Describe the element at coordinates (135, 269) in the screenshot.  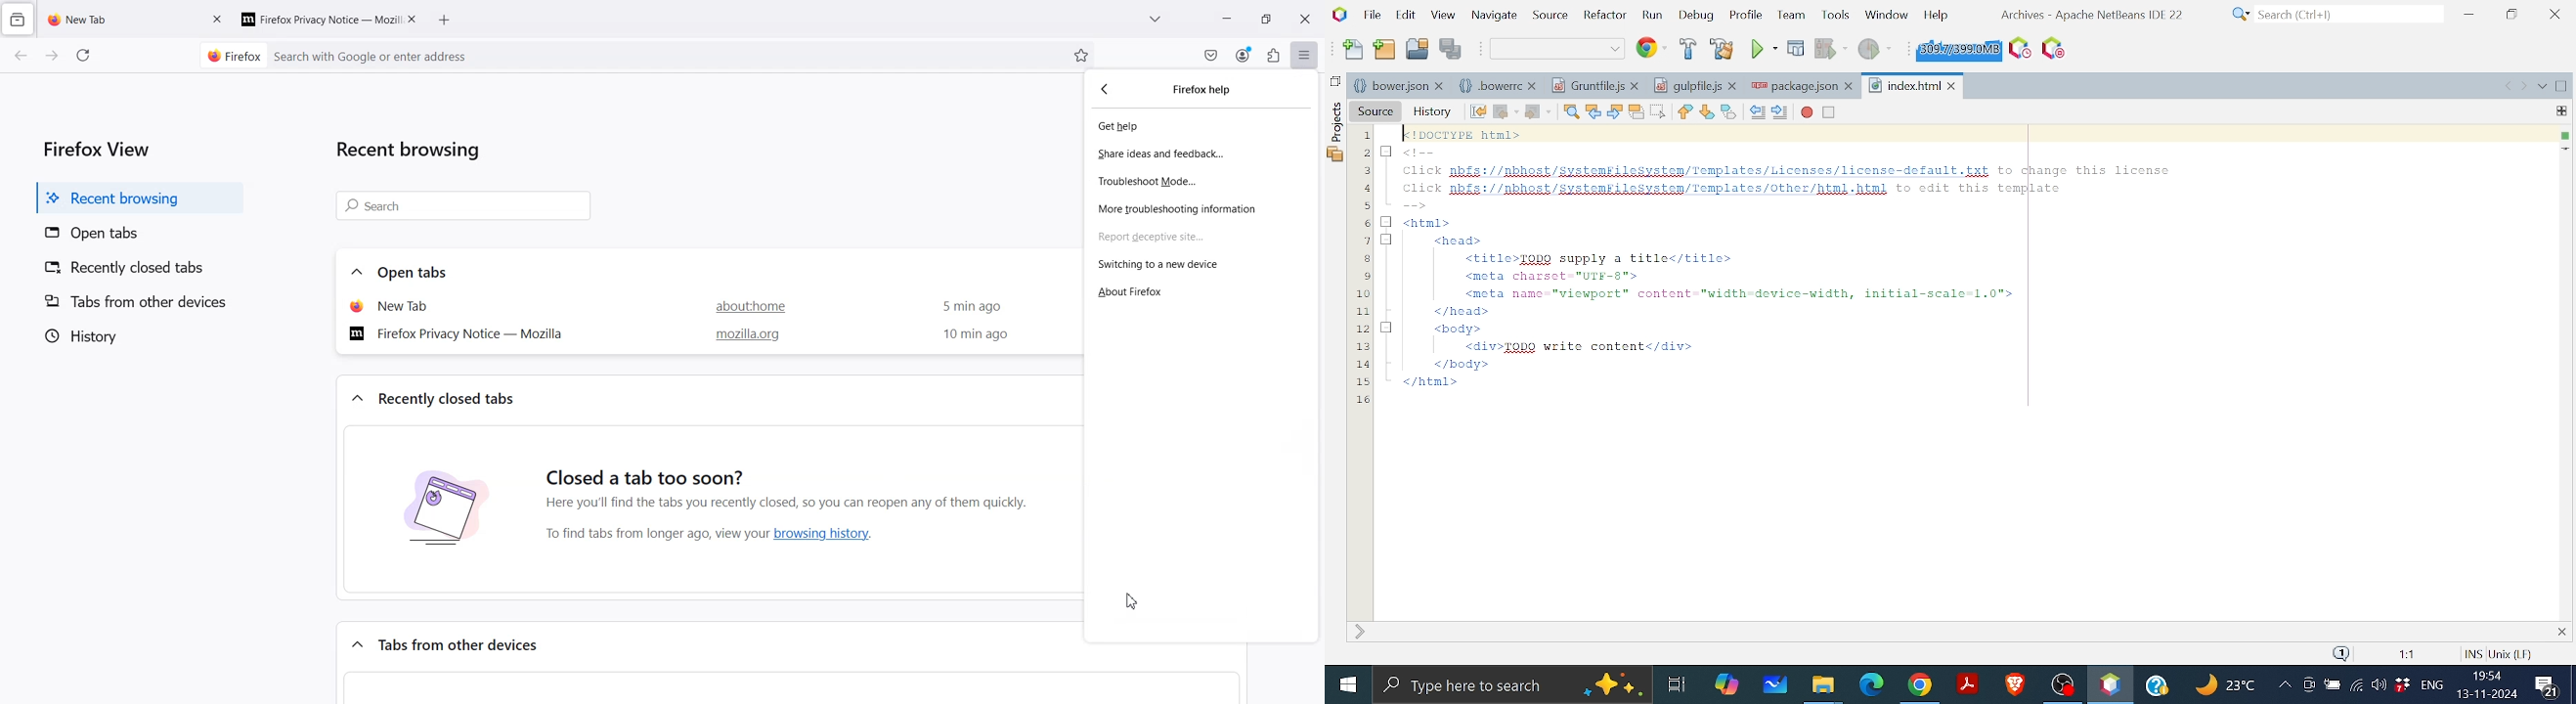
I see `Recently closed tabs` at that location.